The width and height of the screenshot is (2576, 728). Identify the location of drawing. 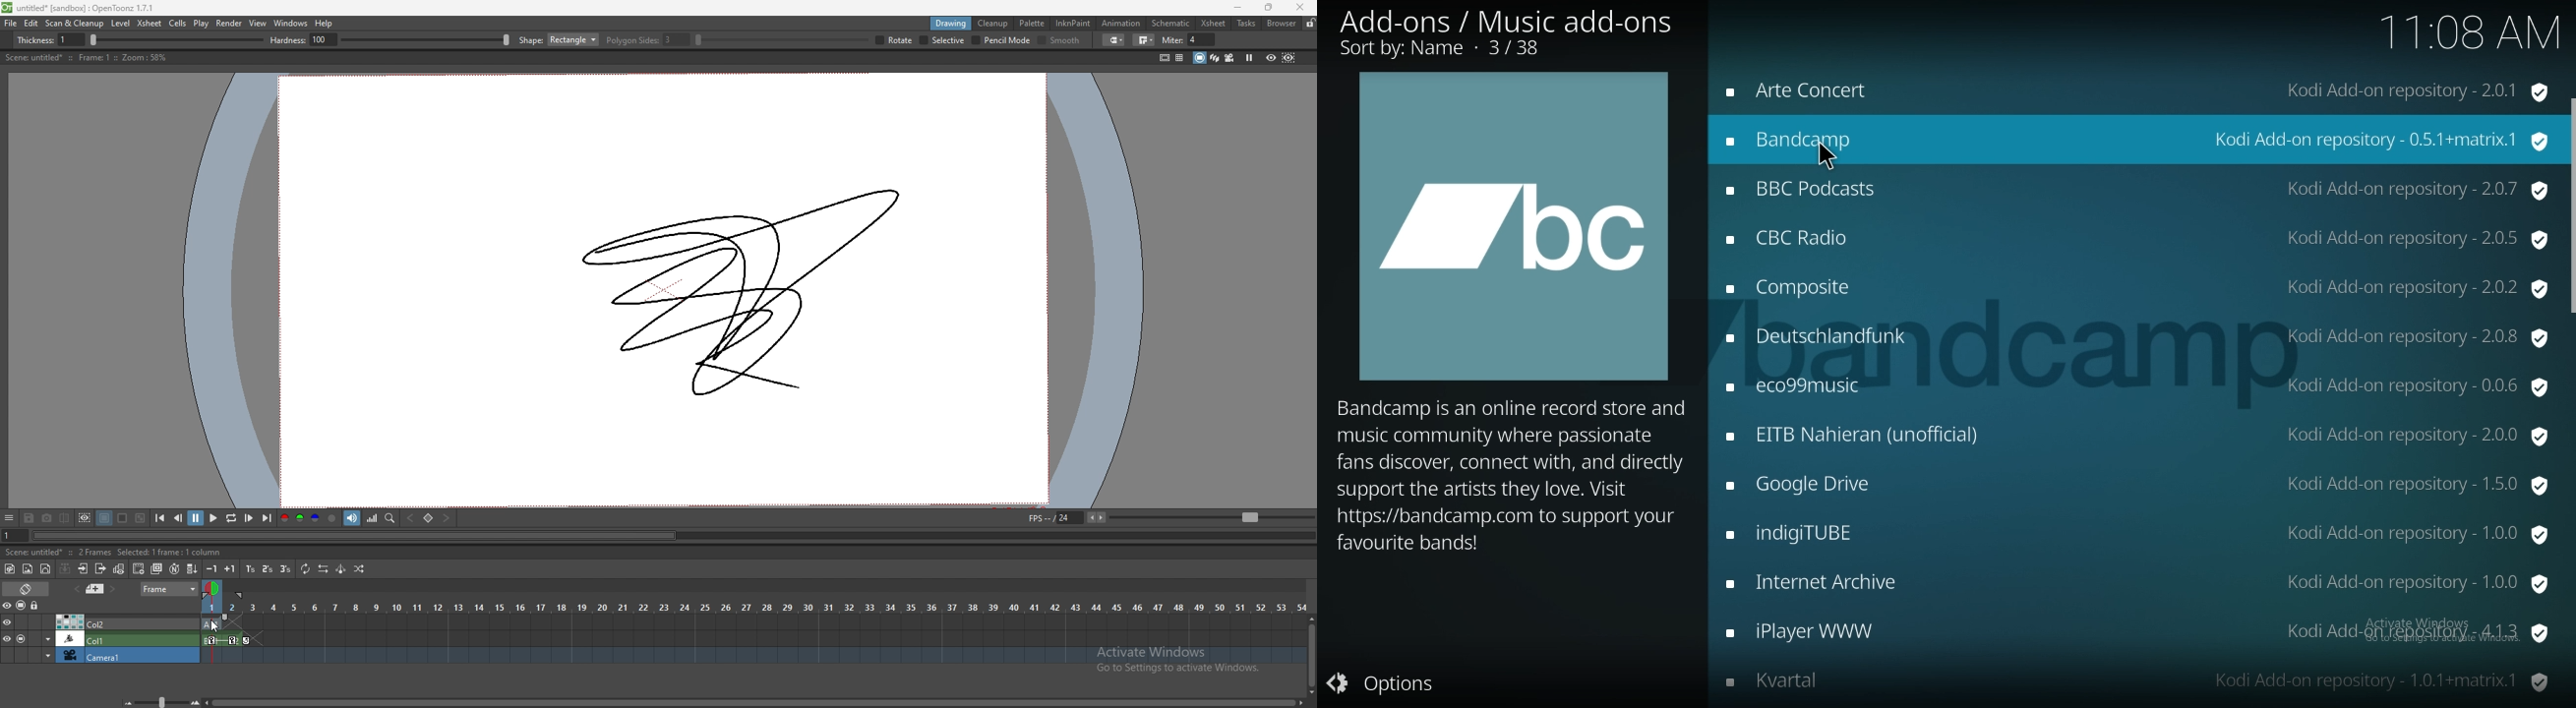
(754, 289).